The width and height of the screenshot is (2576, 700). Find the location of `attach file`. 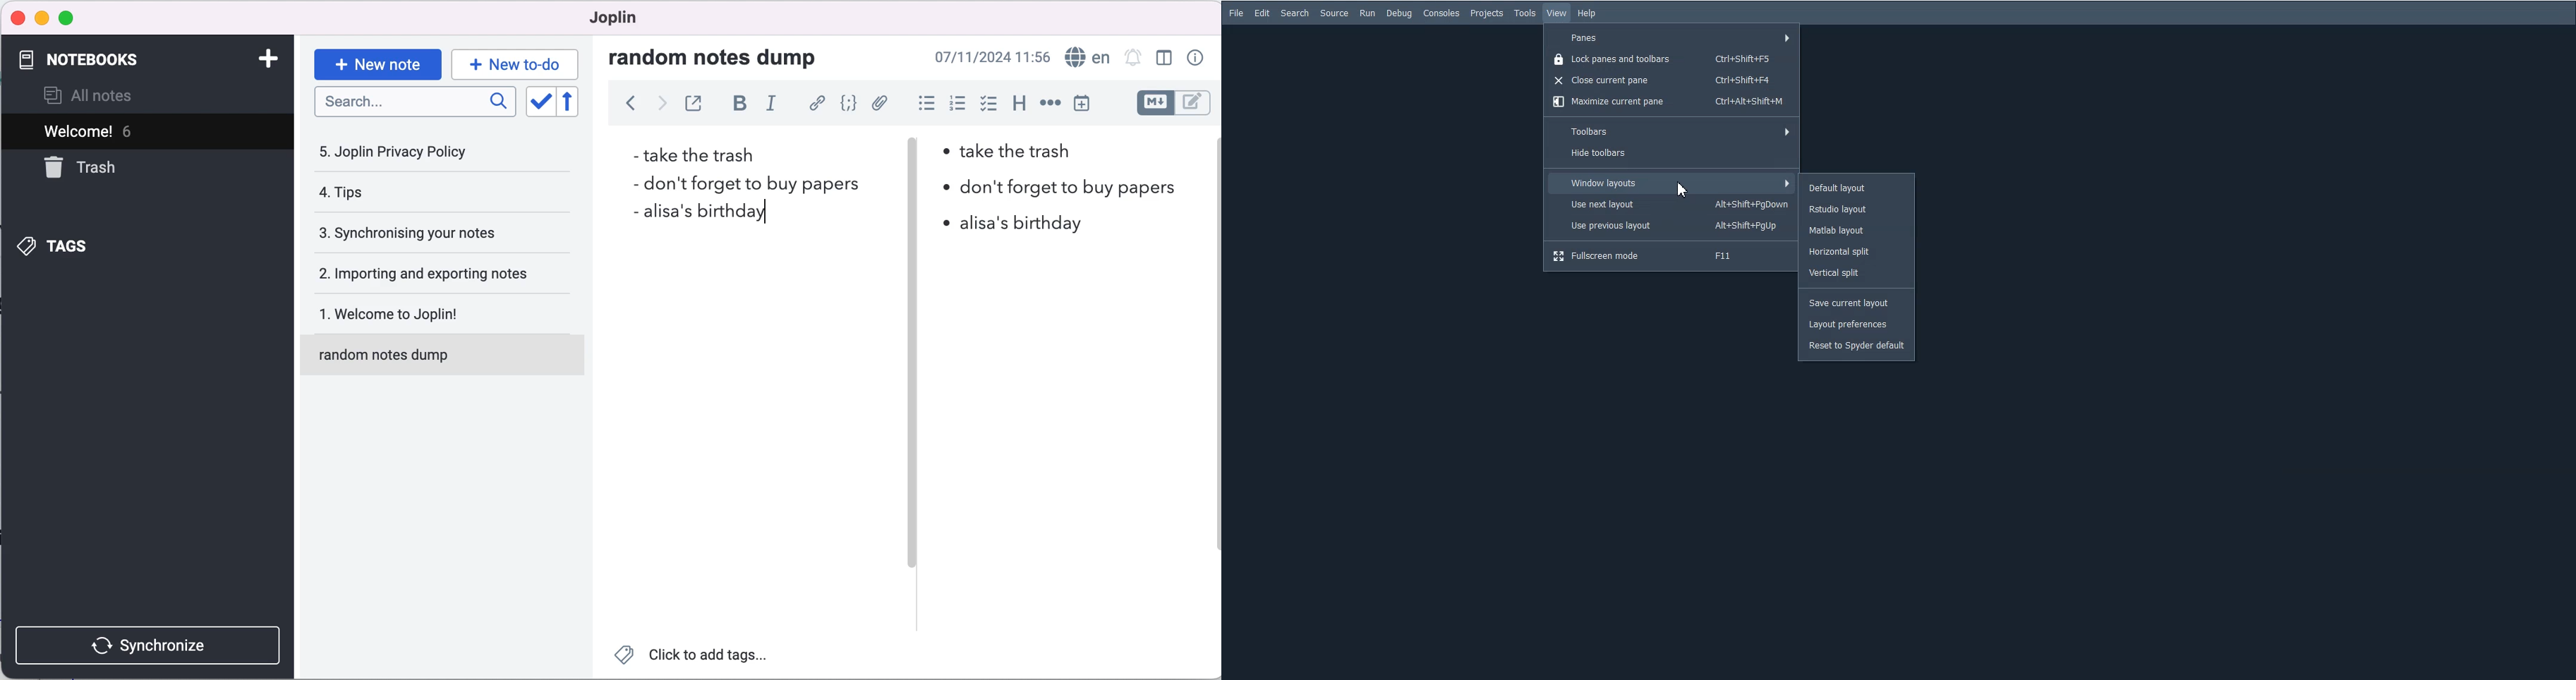

attach file is located at coordinates (879, 105).